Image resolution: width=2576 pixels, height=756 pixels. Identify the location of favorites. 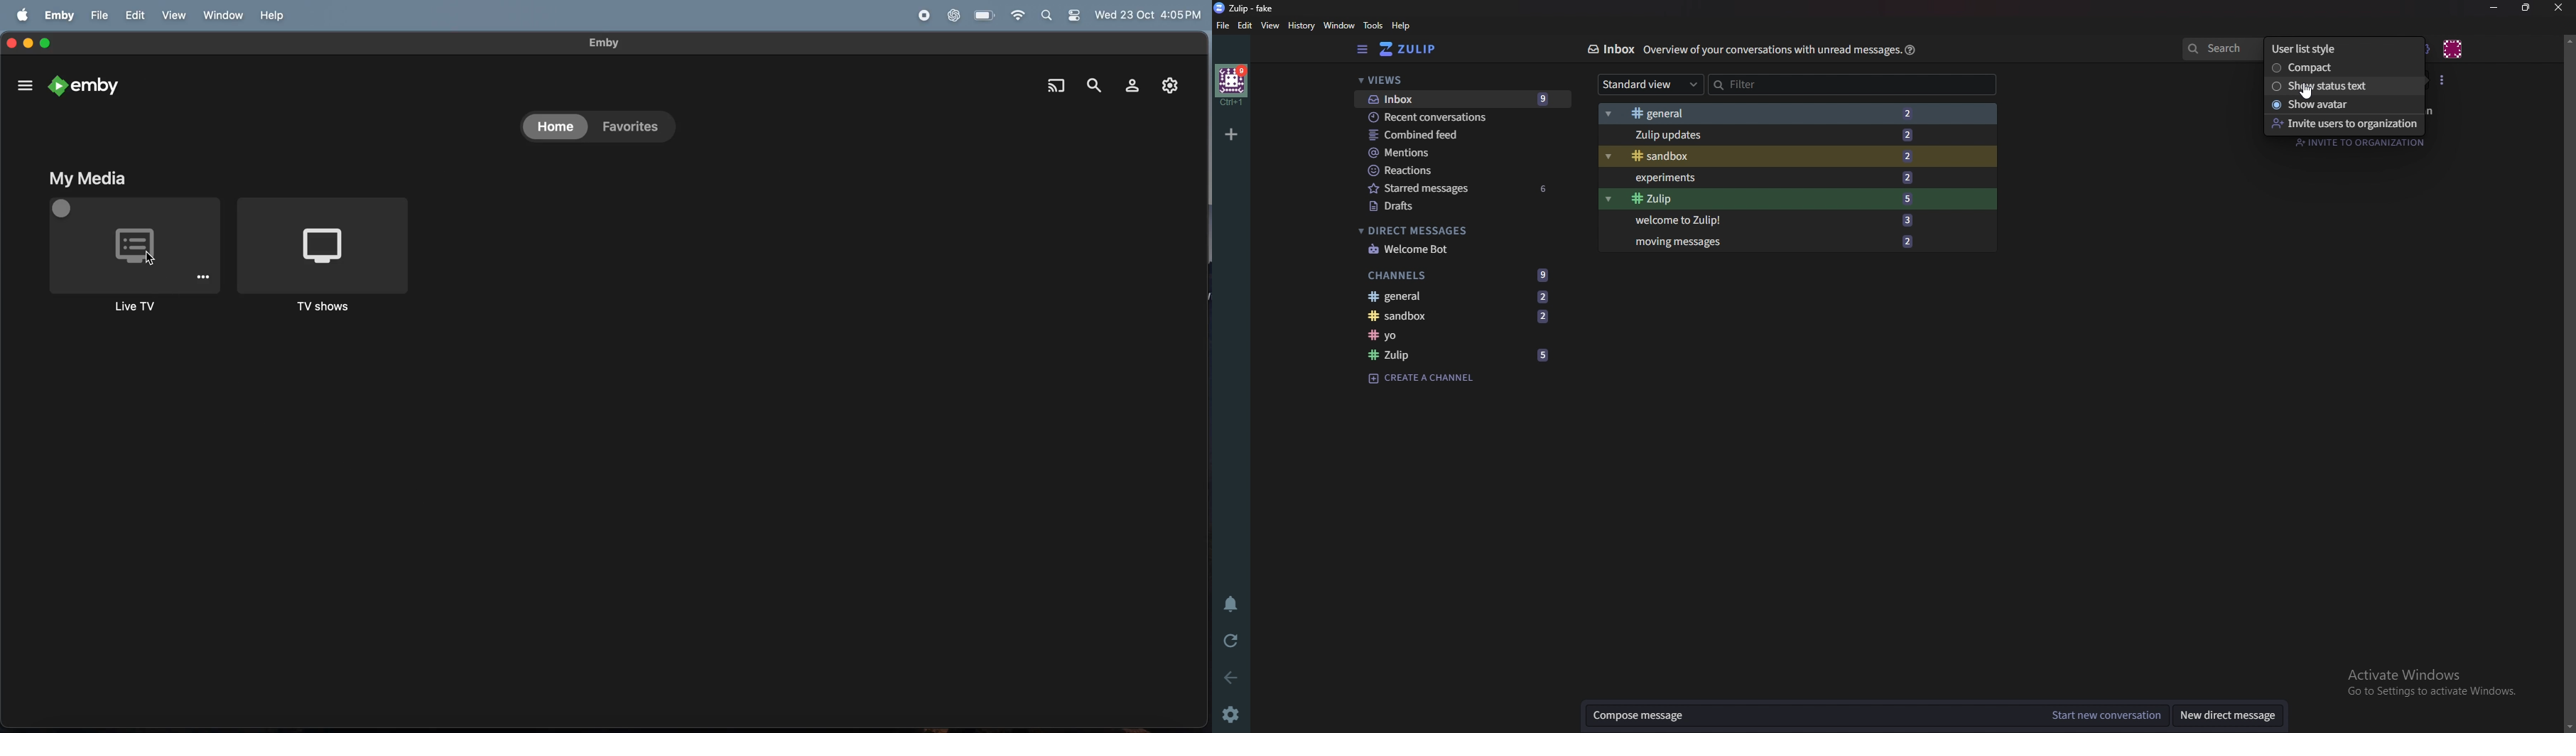
(632, 130).